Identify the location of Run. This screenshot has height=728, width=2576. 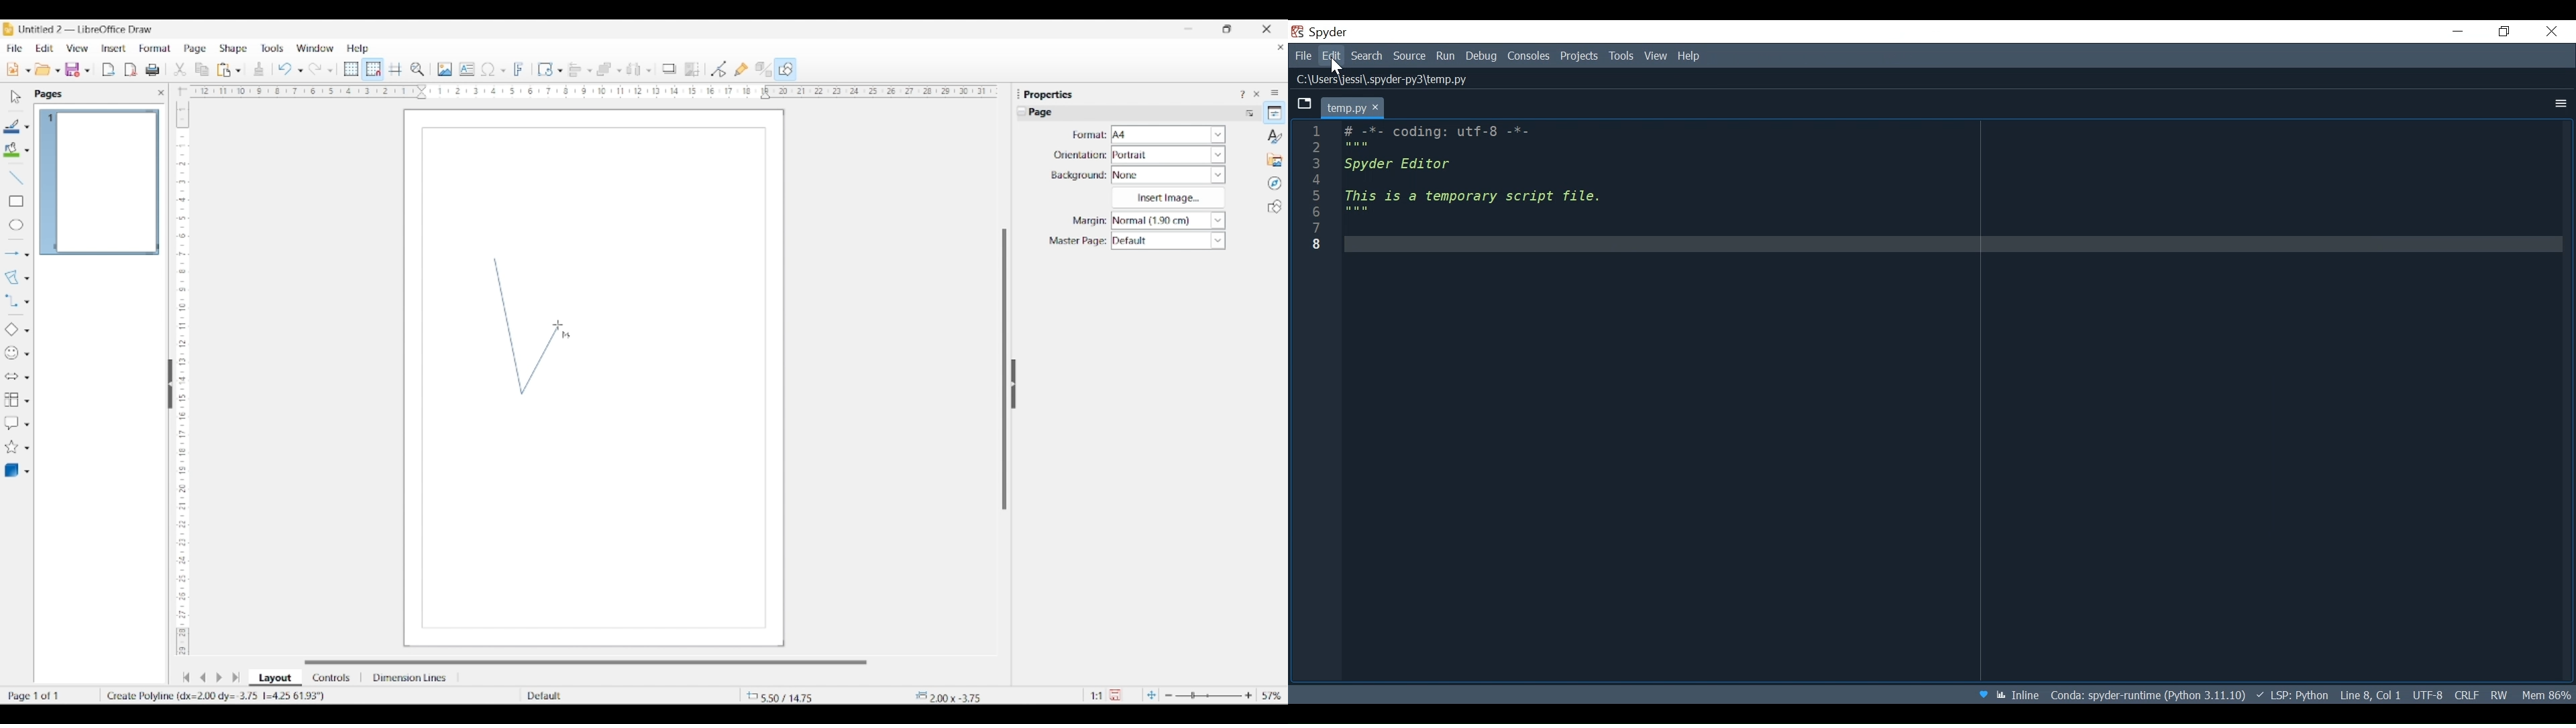
(1447, 57).